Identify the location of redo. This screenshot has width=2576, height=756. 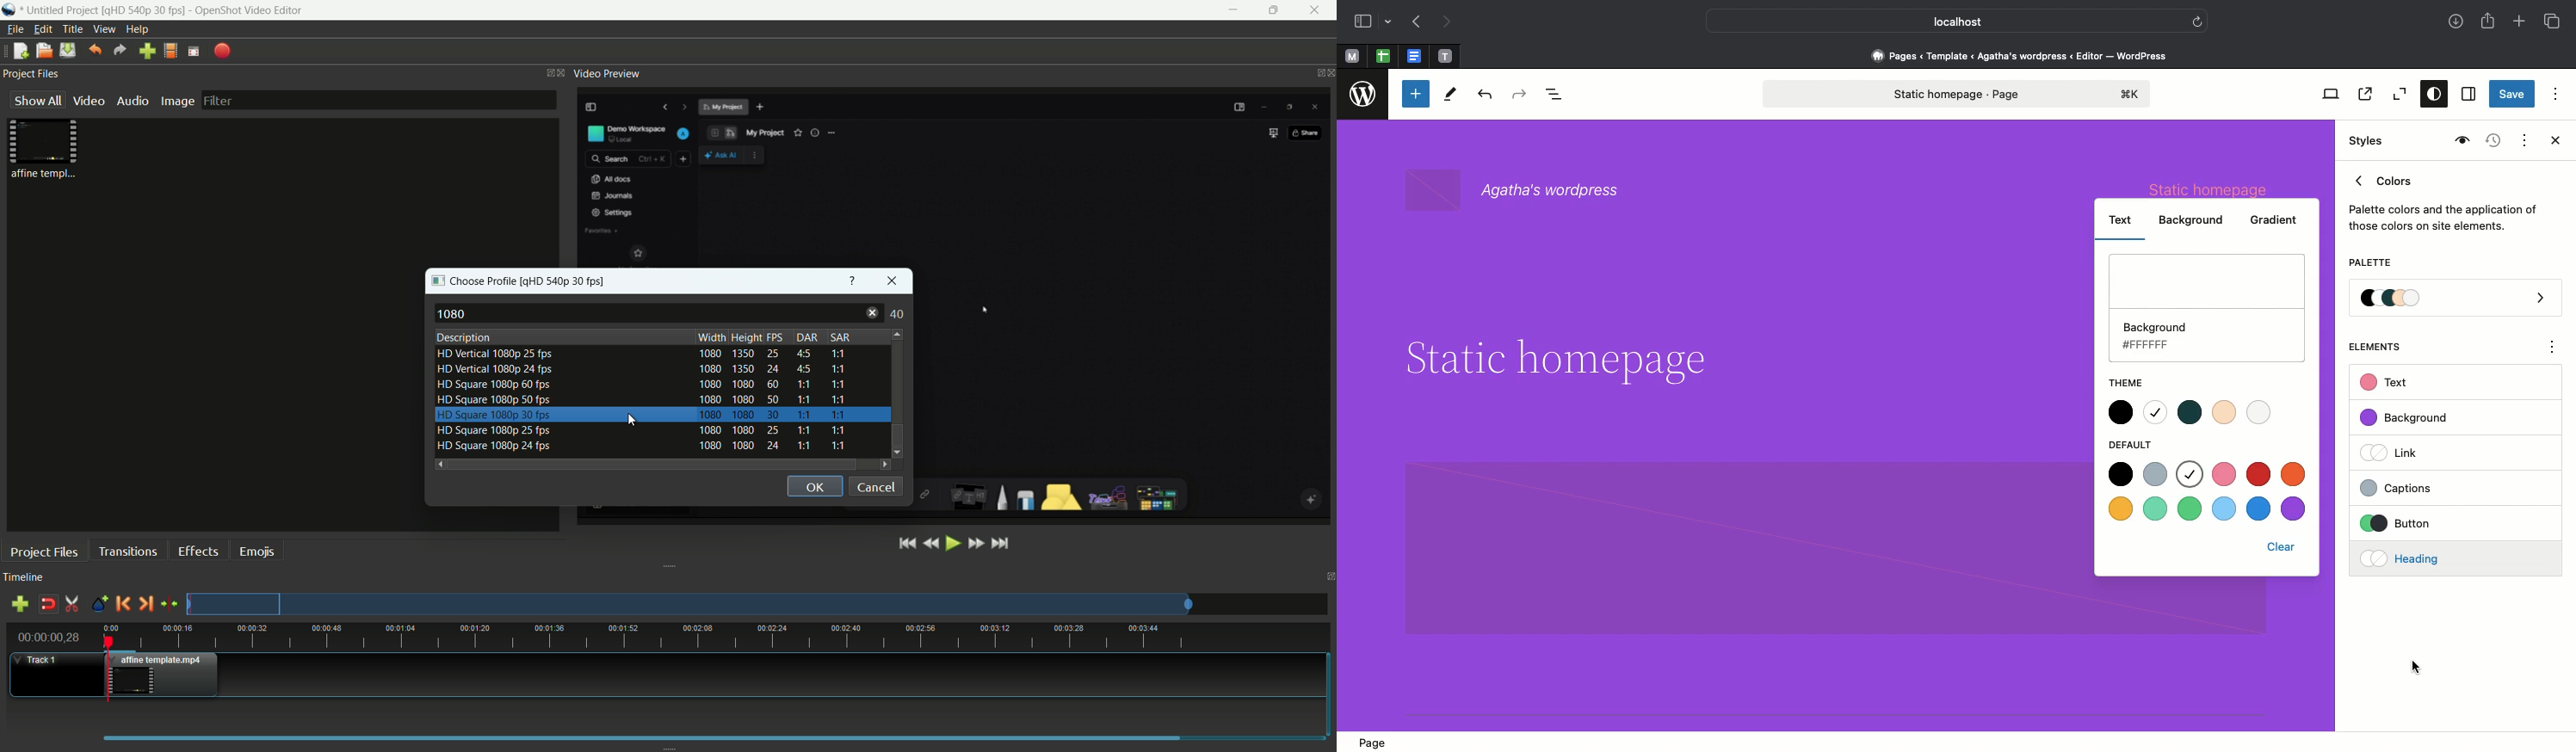
(120, 50).